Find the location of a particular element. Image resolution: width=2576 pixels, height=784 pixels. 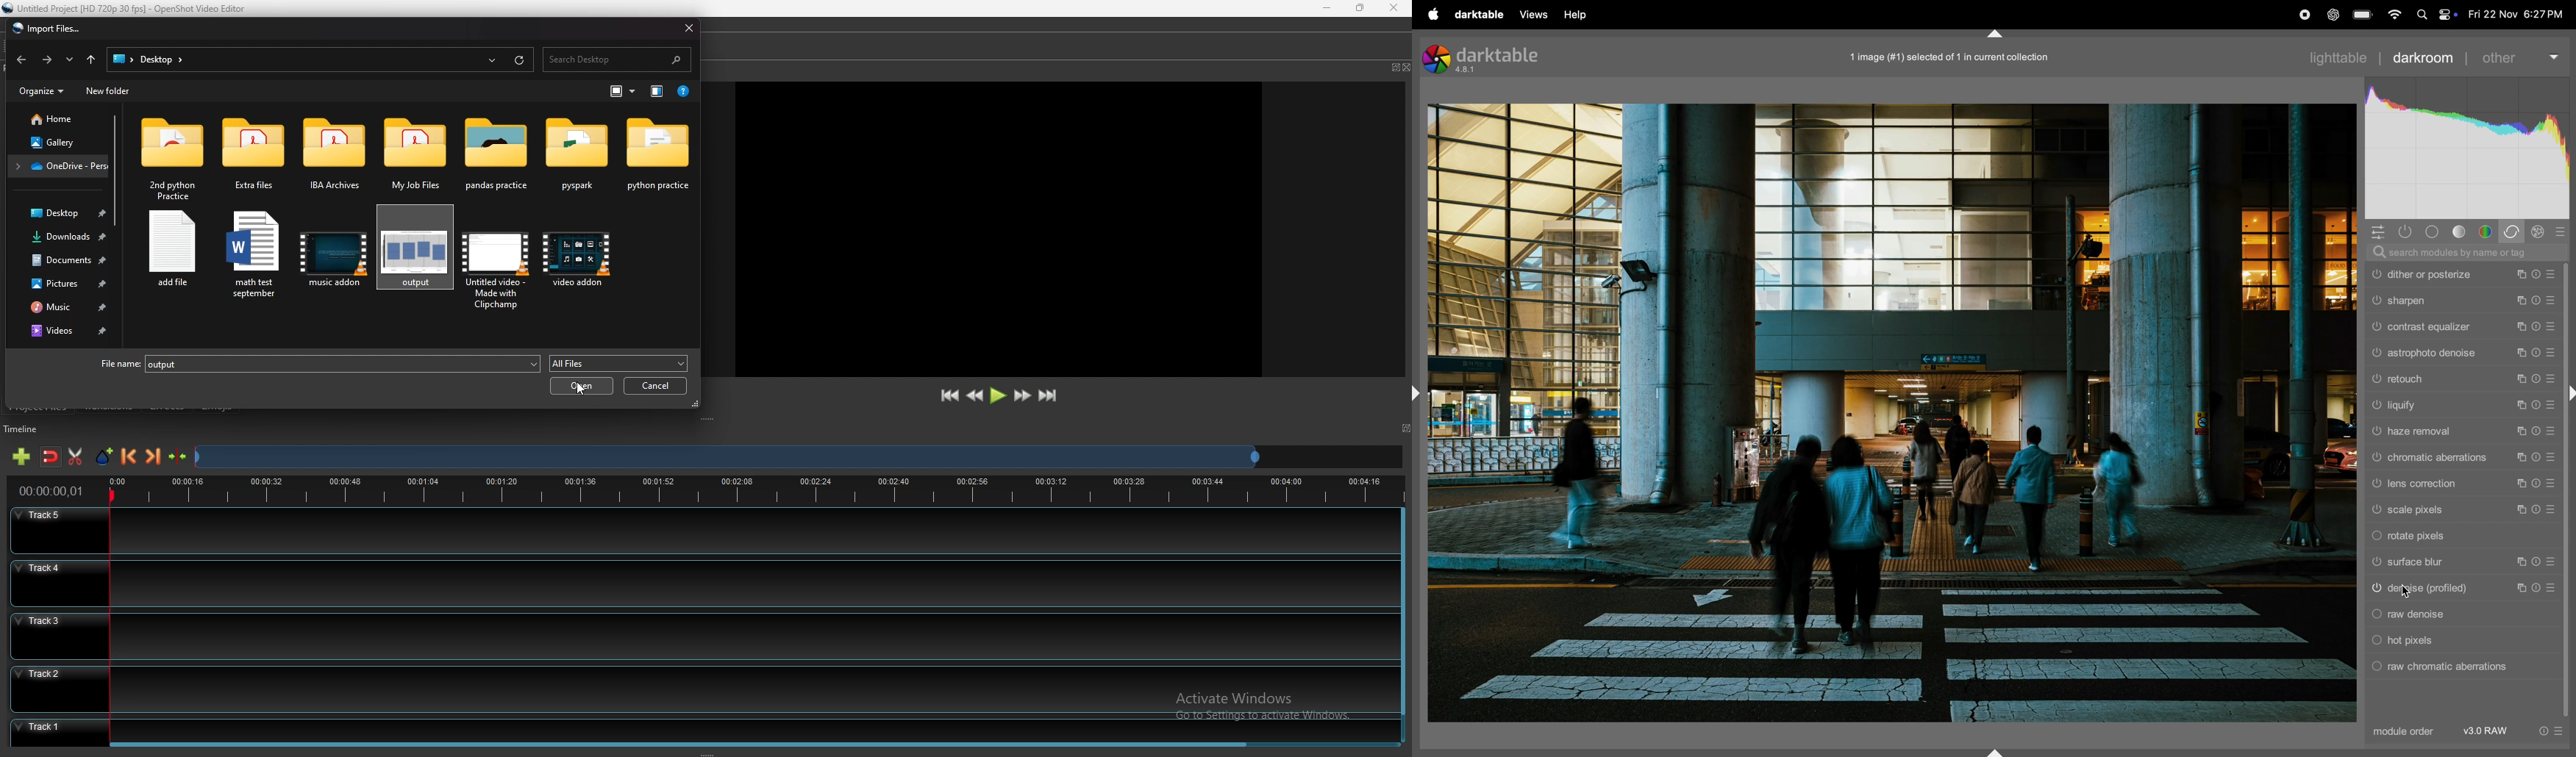

file is located at coordinates (572, 260).